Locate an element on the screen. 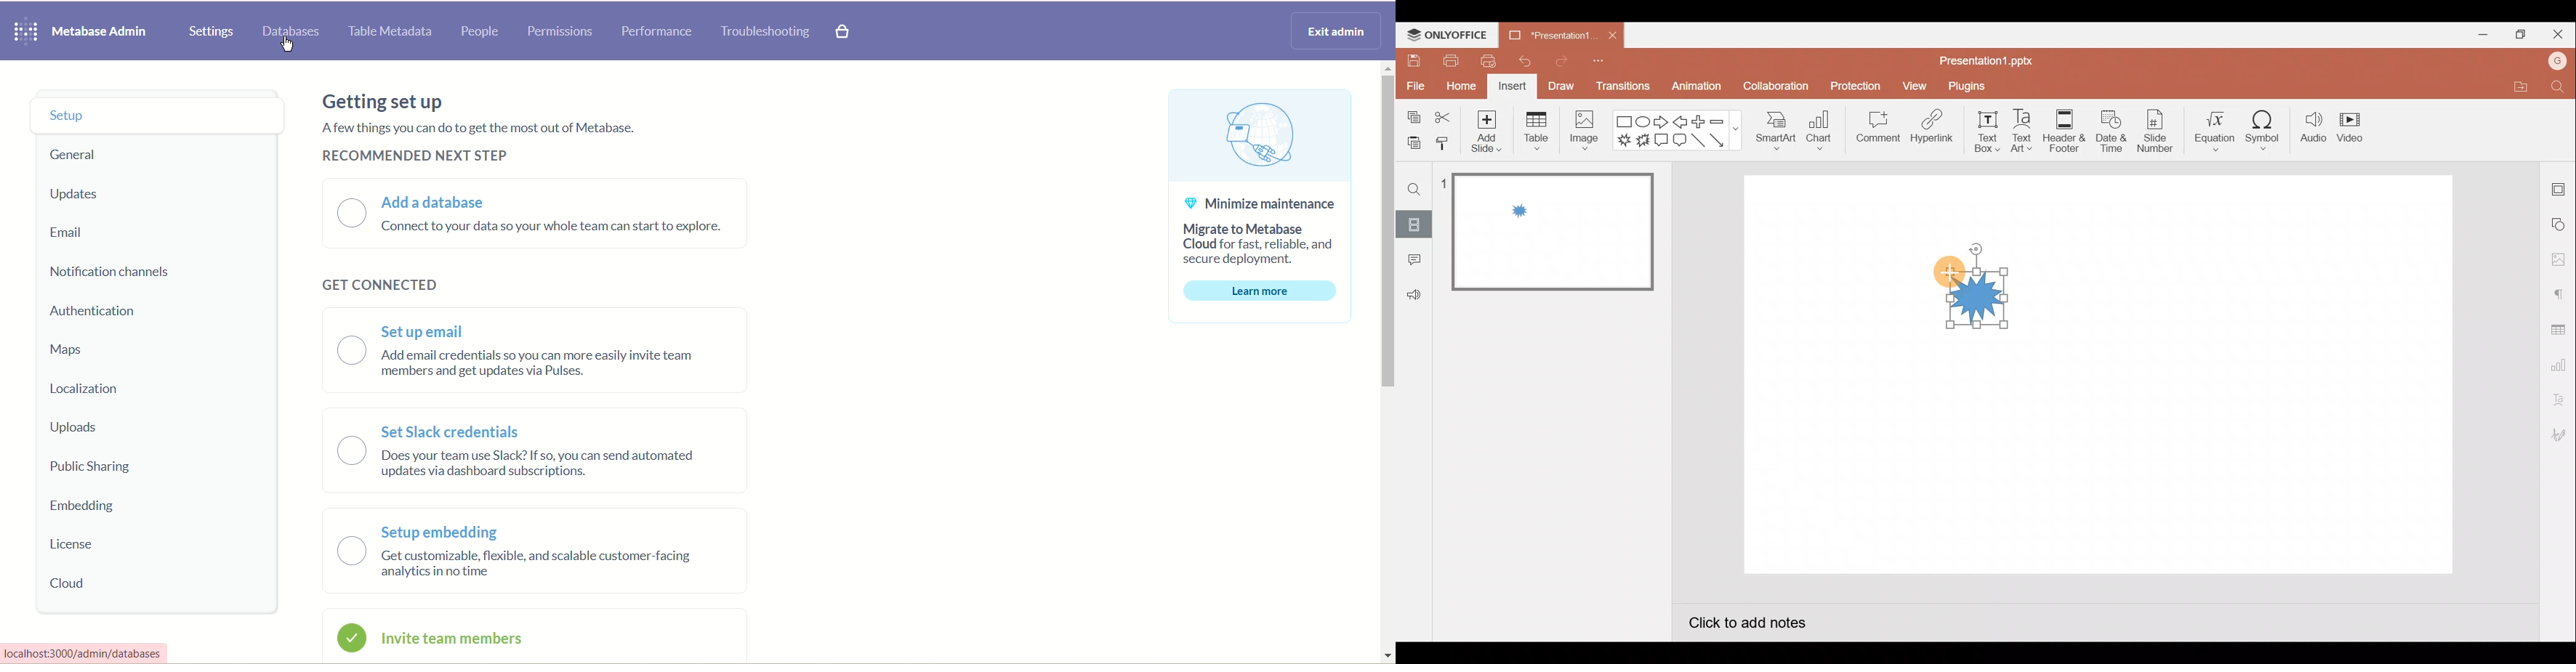 This screenshot has height=672, width=2576. cursor is located at coordinates (290, 47).